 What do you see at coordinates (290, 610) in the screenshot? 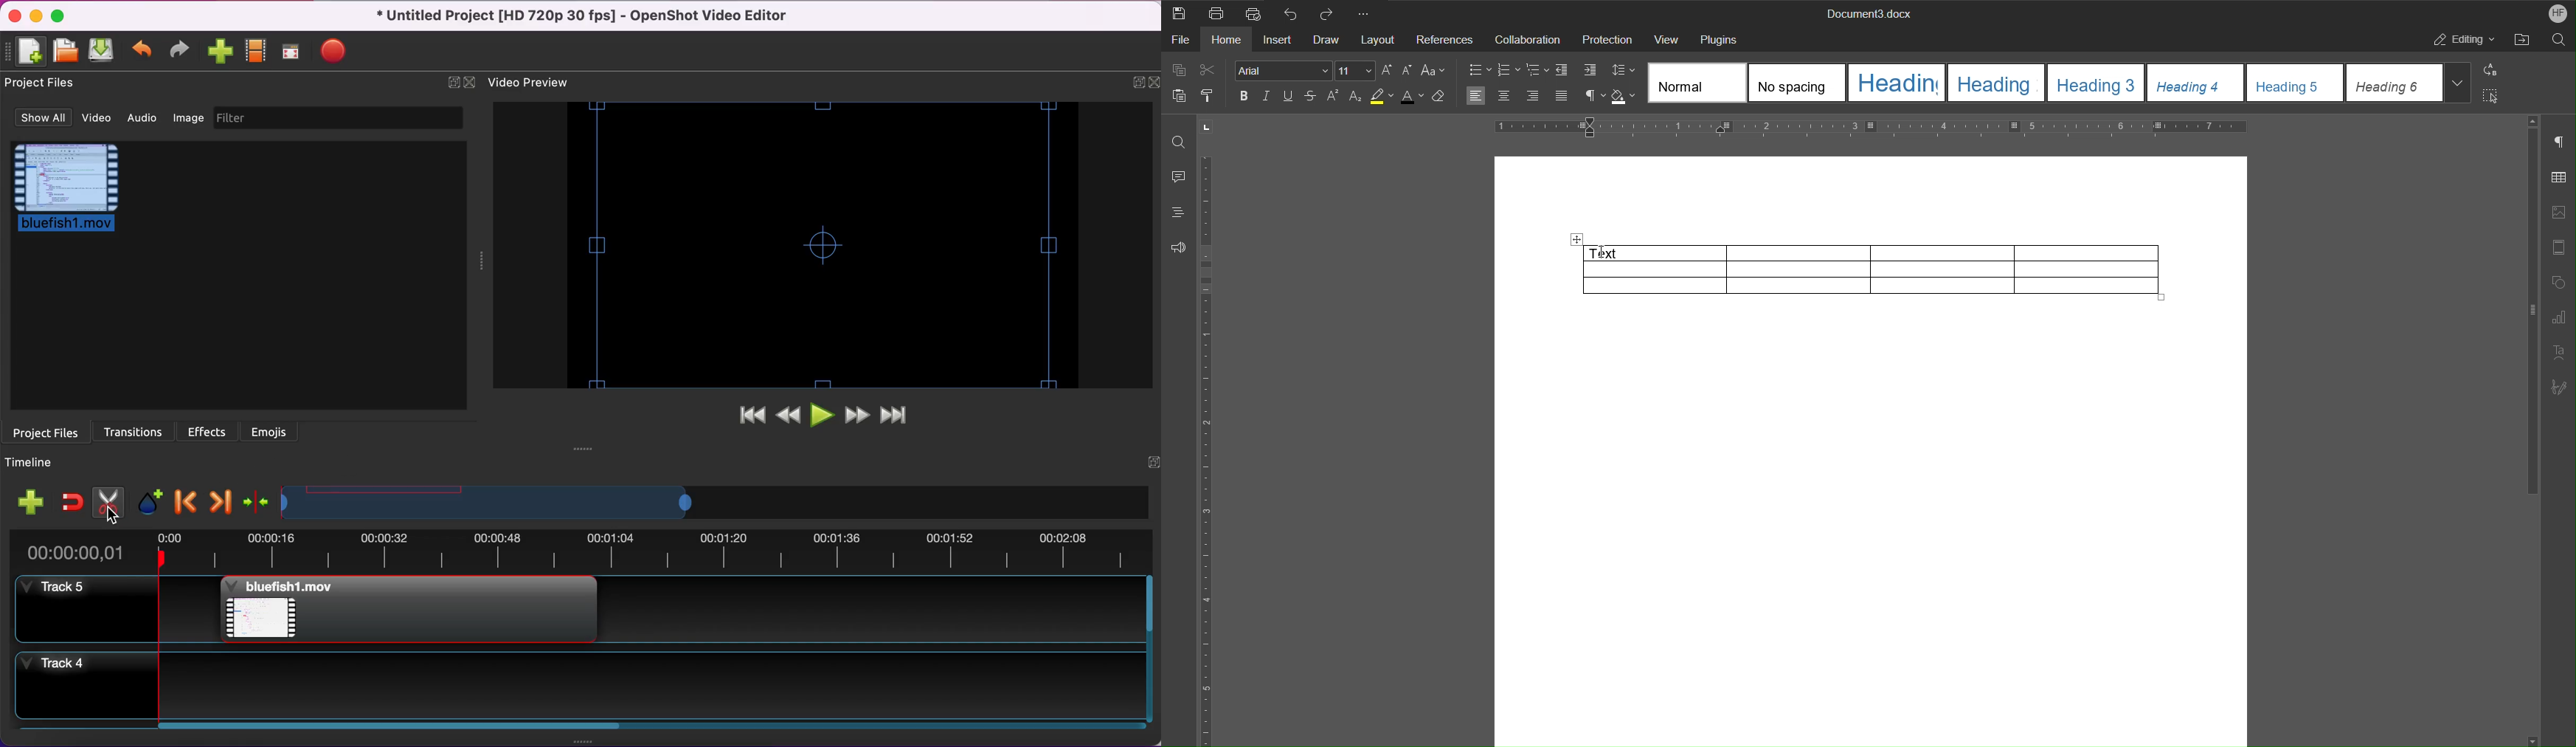
I see `video clip` at bounding box center [290, 610].